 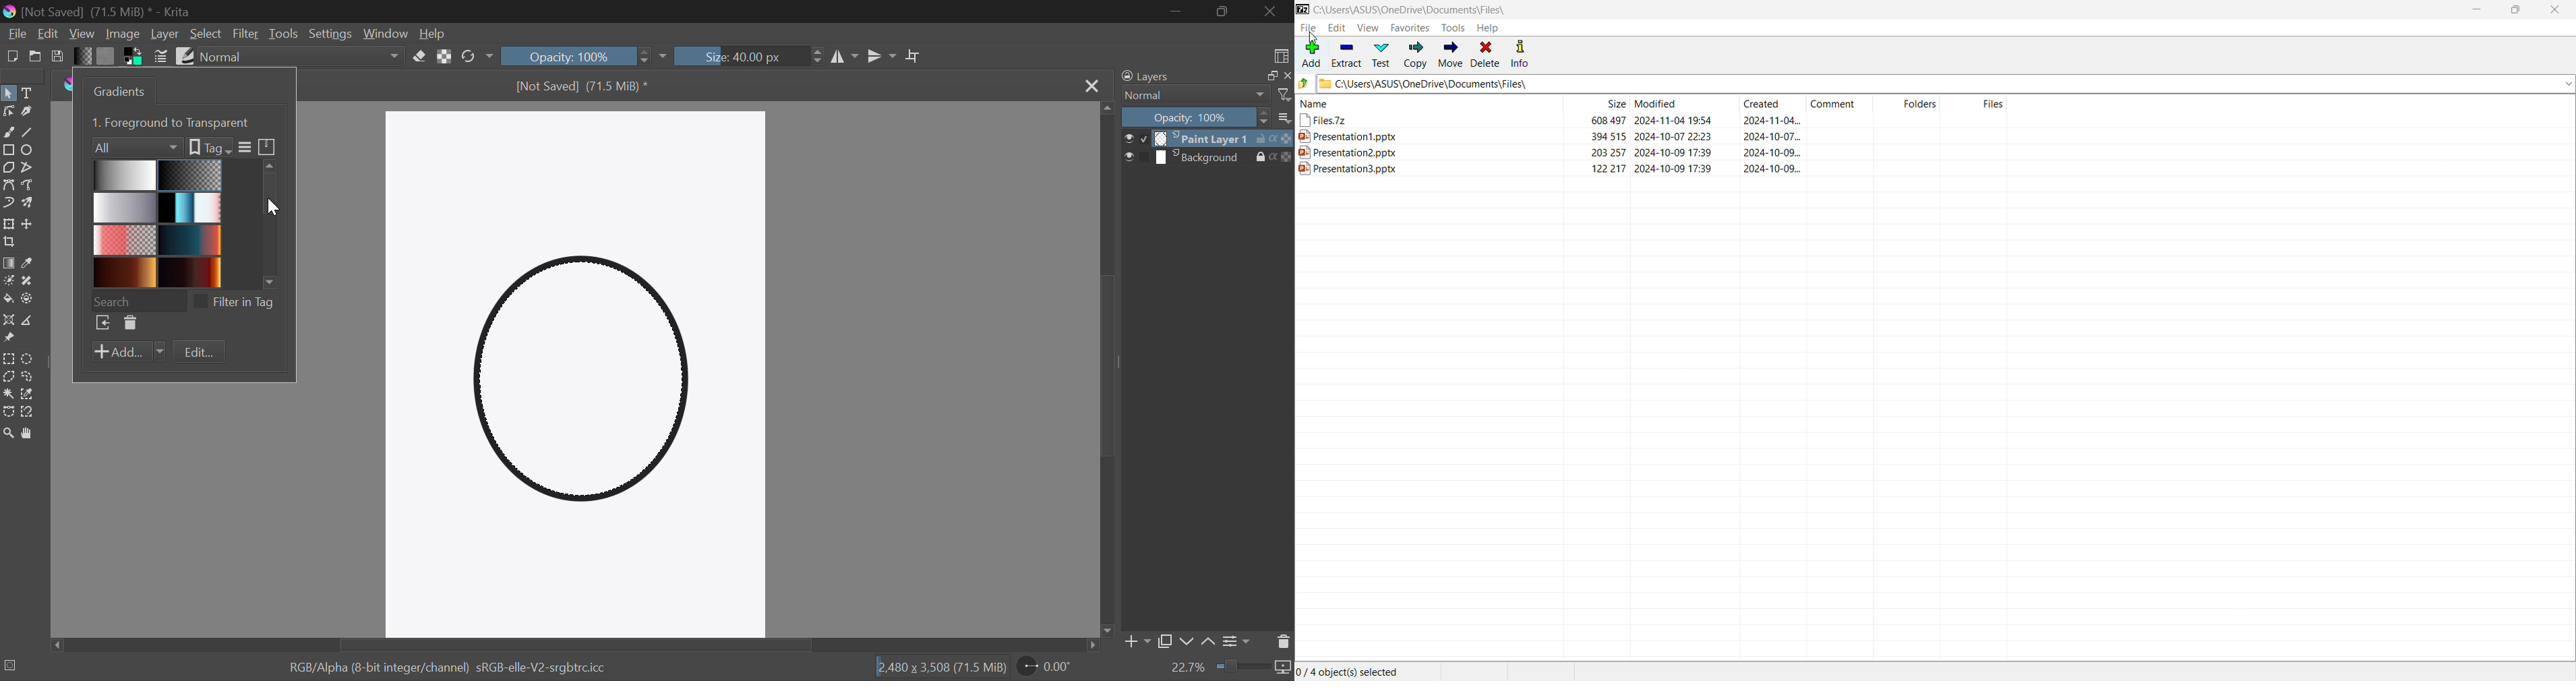 What do you see at coordinates (1412, 29) in the screenshot?
I see `Favorites` at bounding box center [1412, 29].